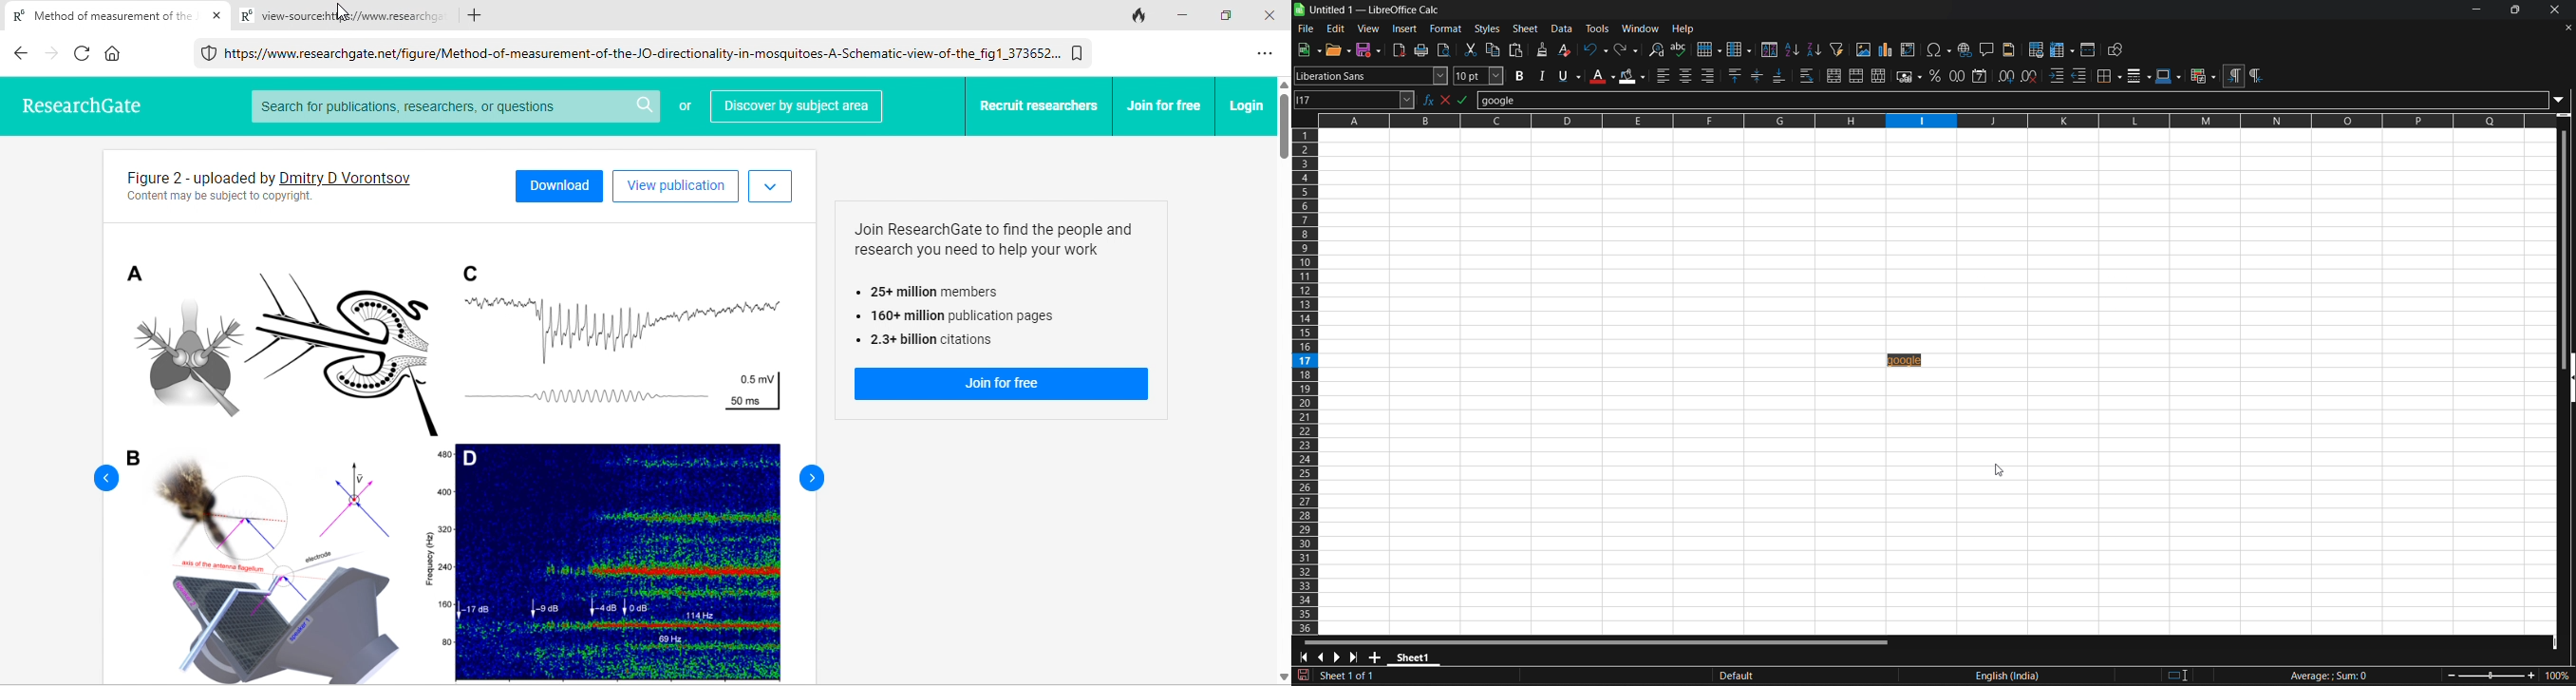  What do you see at coordinates (1922, 360) in the screenshot?
I see `inserted hyperlink ` at bounding box center [1922, 360].